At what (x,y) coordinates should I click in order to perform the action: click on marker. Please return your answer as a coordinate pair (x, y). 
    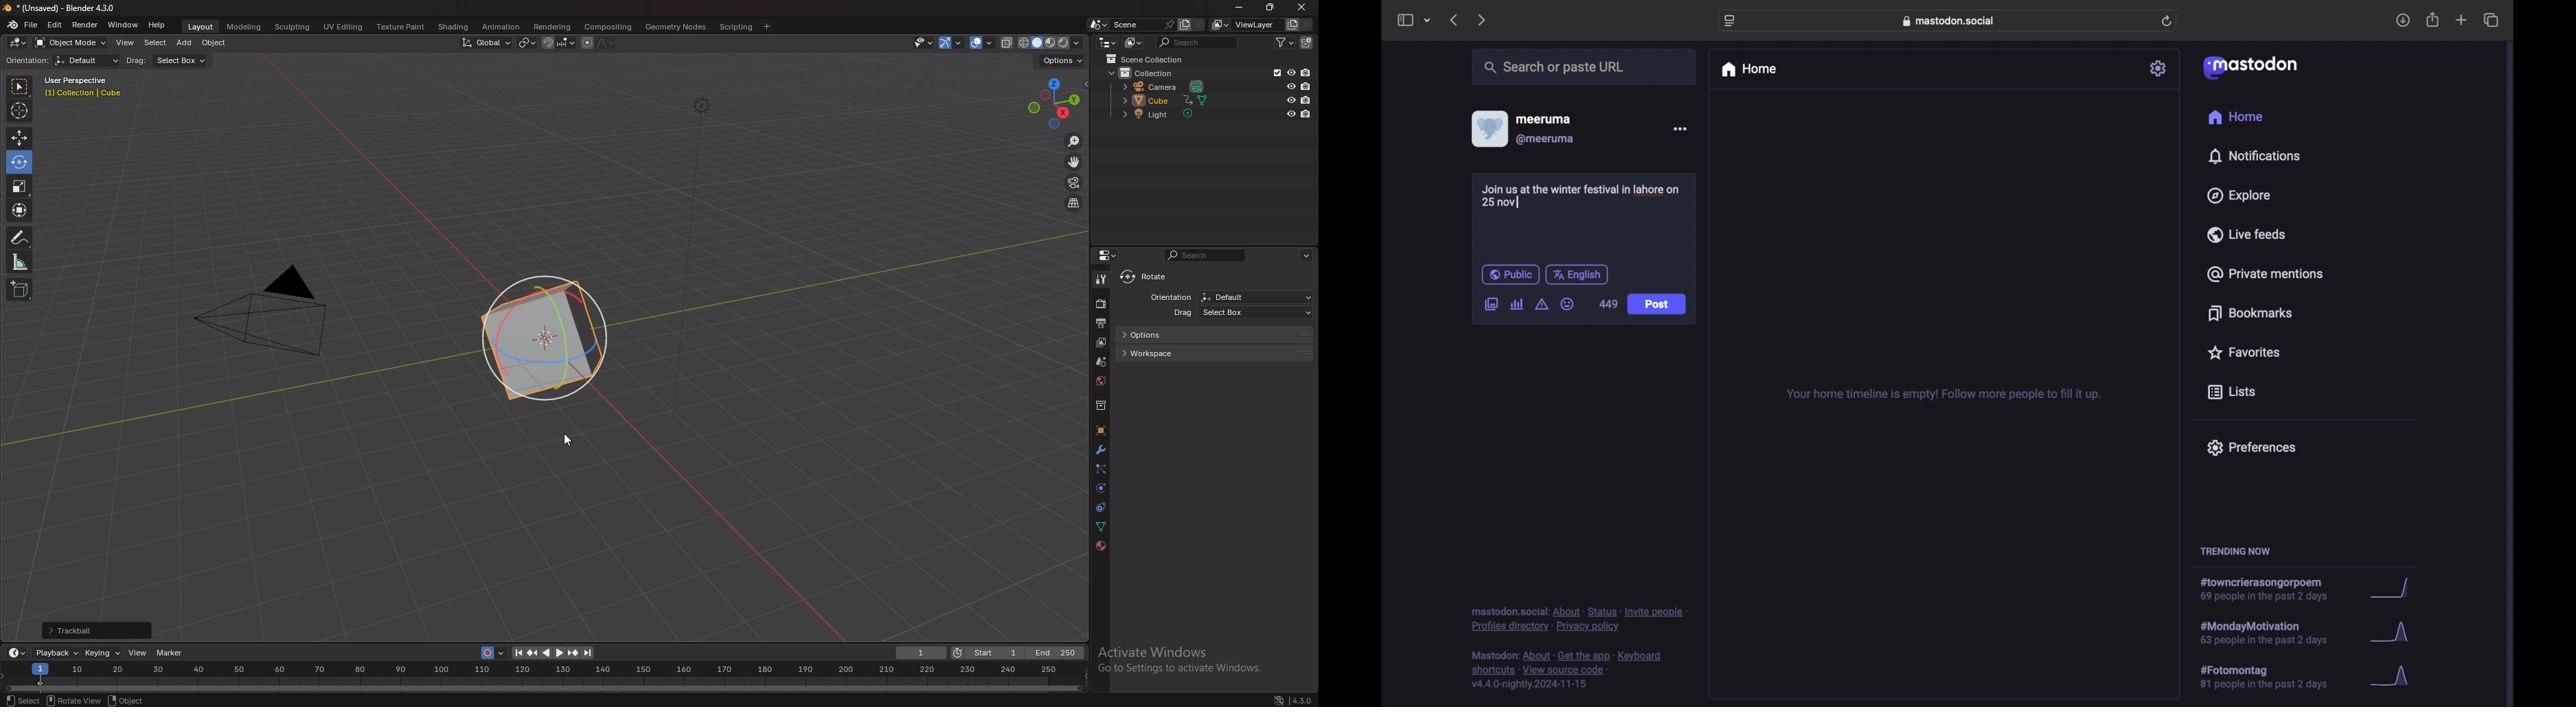
    Looking at the image, I should click on (172, 653).